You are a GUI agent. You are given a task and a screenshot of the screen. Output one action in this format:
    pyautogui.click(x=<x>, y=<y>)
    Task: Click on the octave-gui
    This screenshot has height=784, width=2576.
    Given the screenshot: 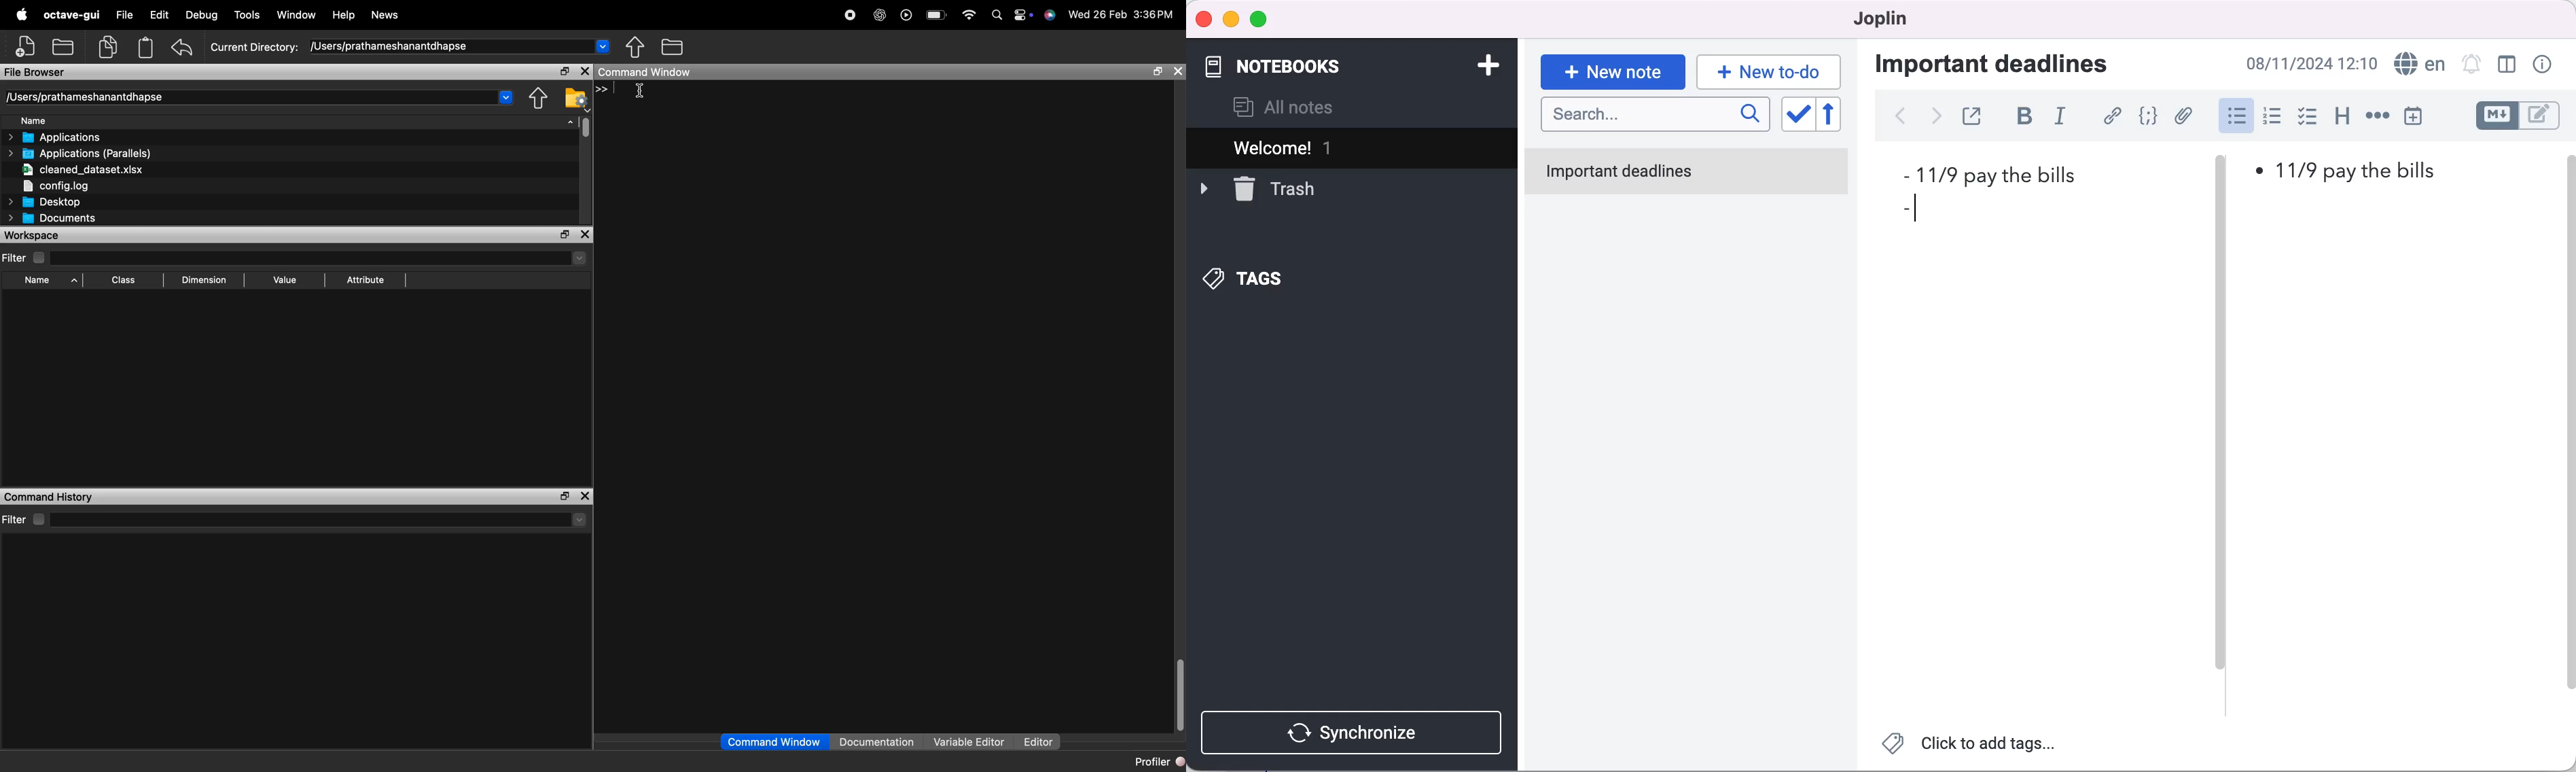 What is the action you would take?
    pyautogui.click(x=72, y=15)
    